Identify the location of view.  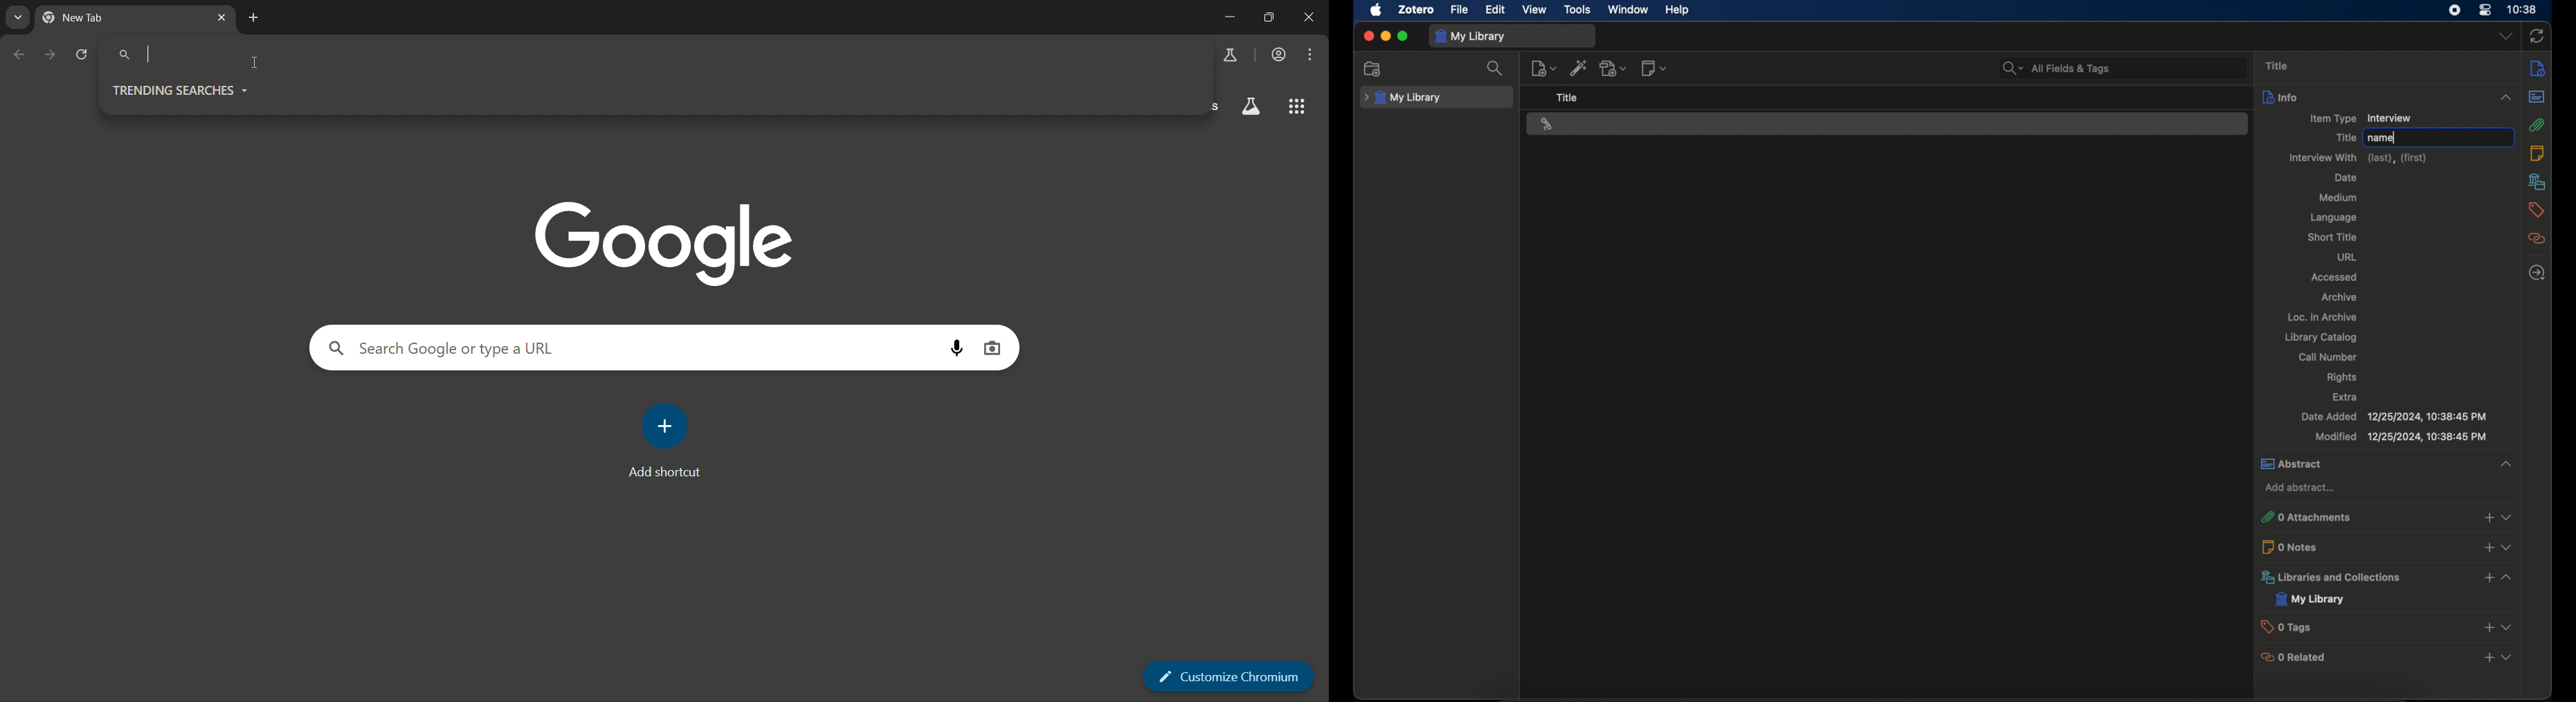
(2510, 517).